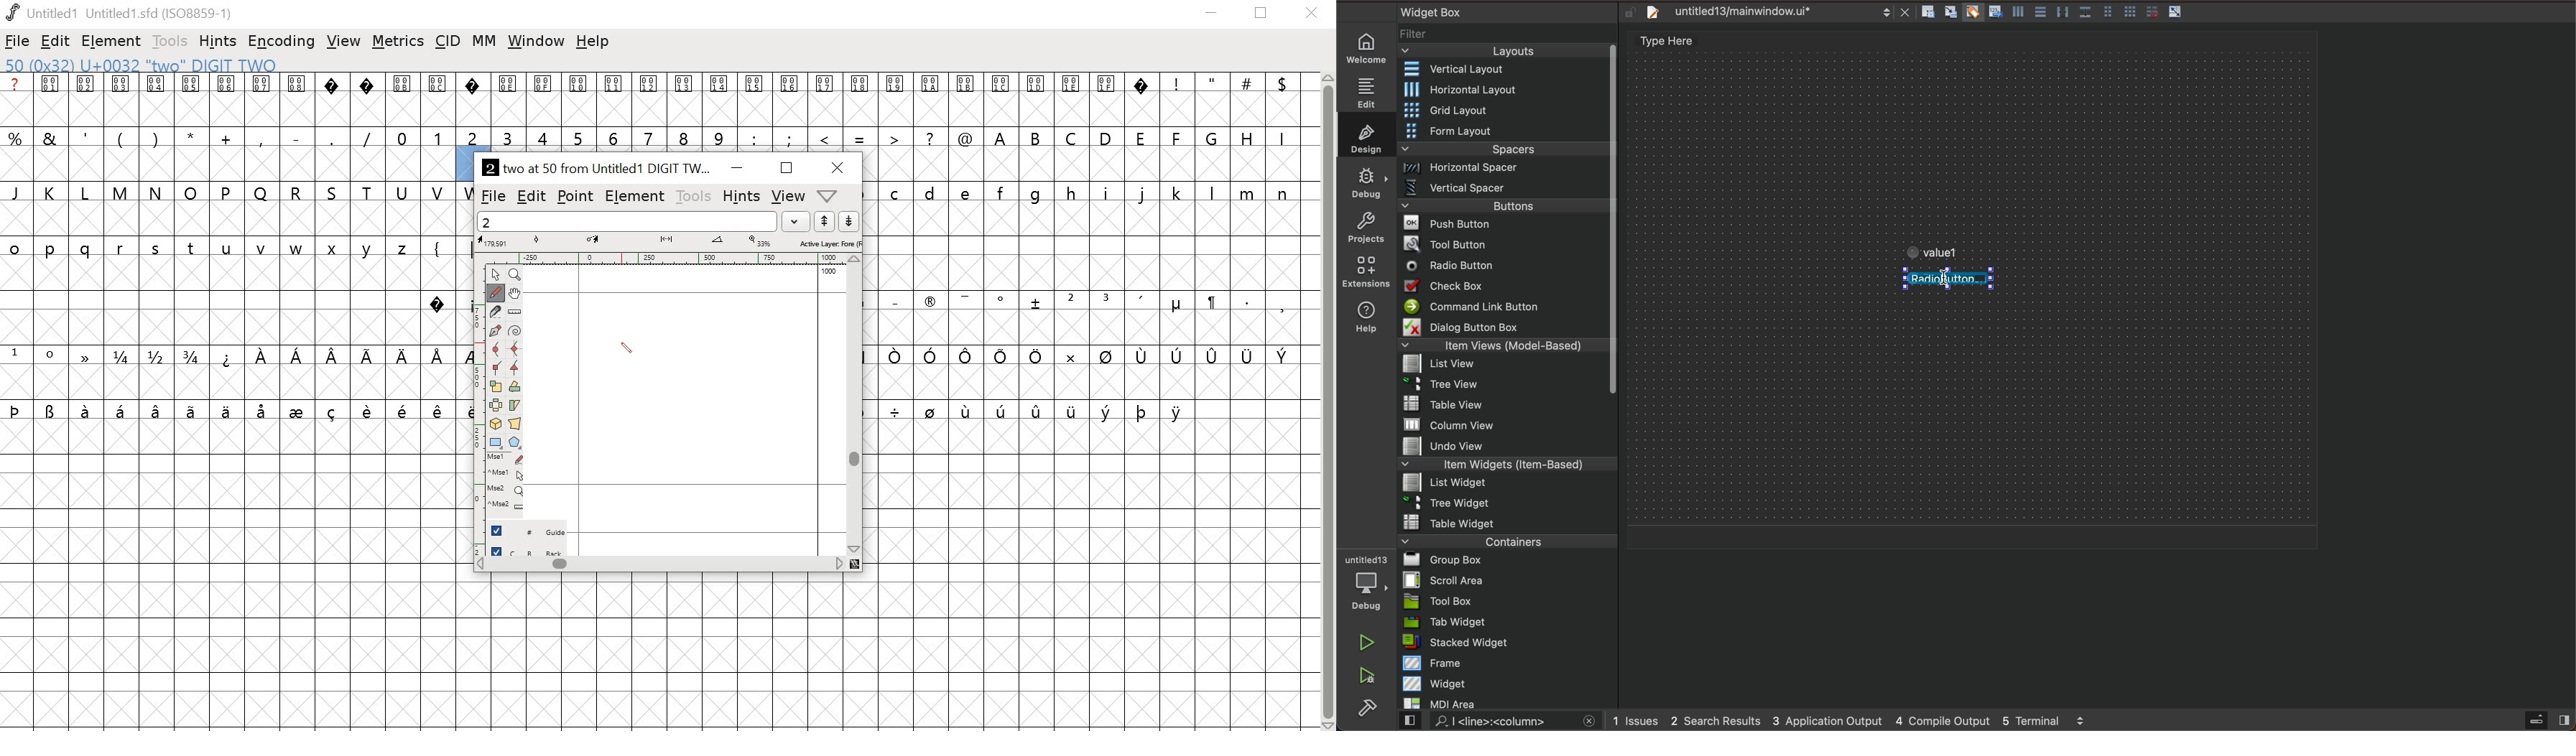  I want to click on skew, so click(514, 406).